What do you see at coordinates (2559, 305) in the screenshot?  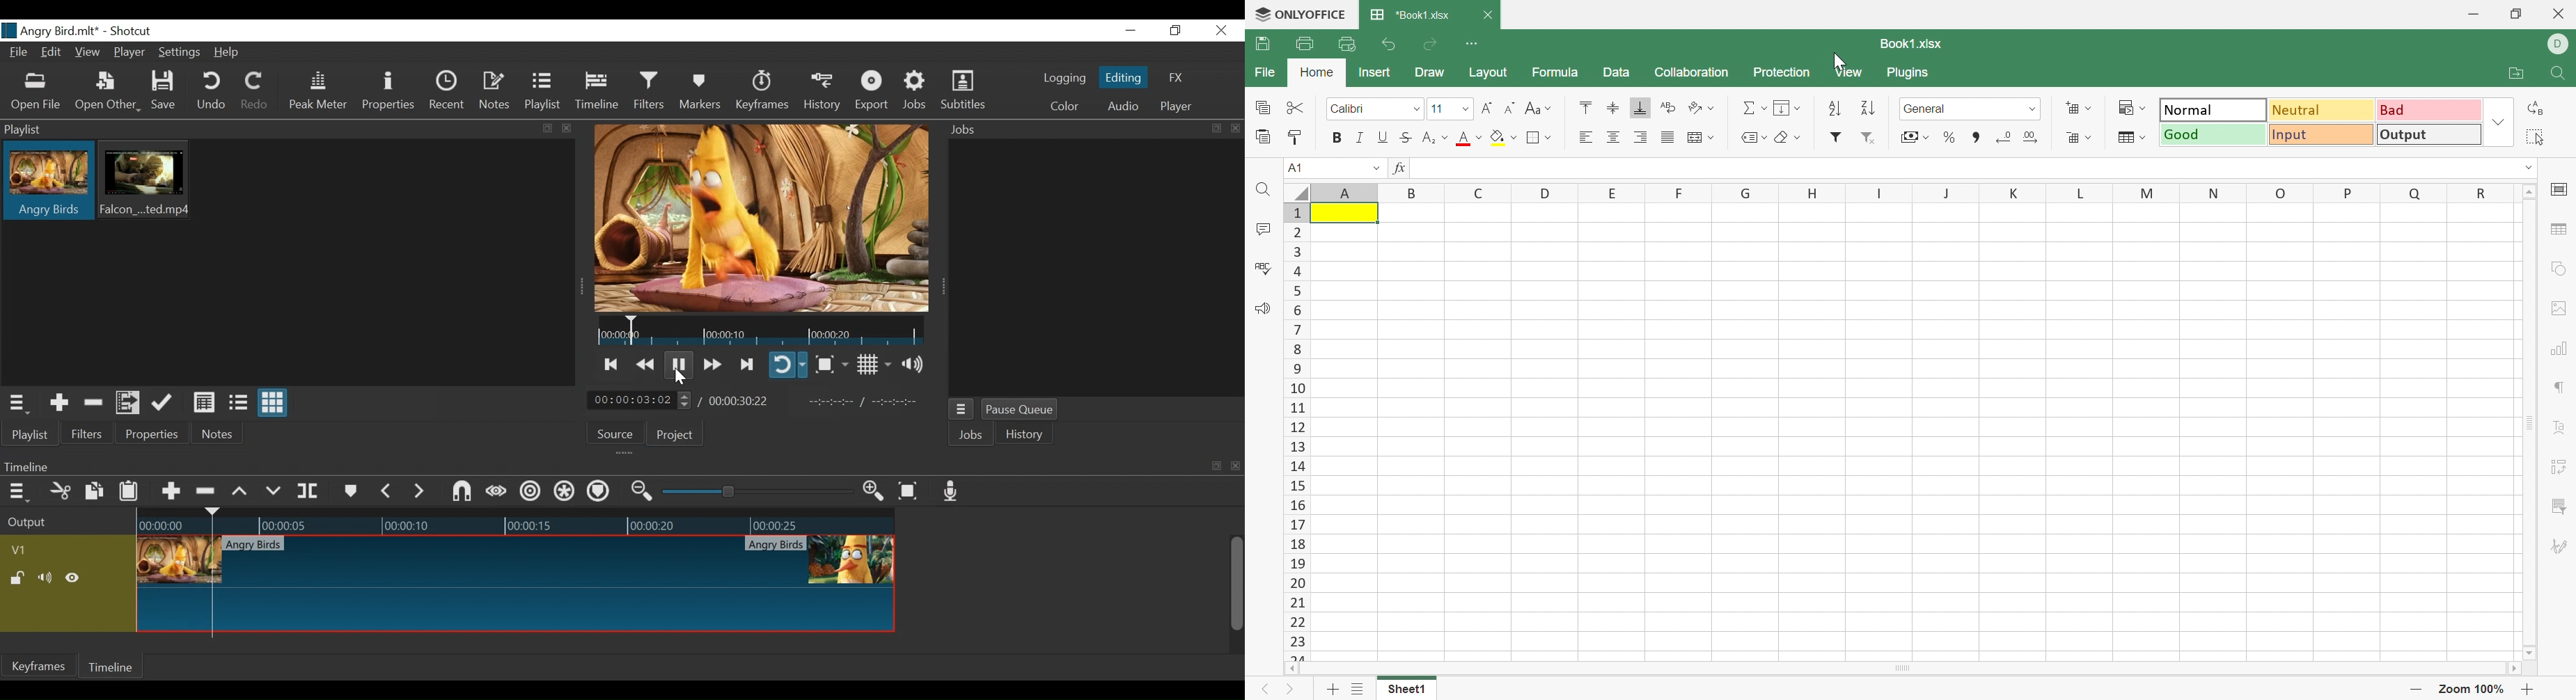 I see `image settings` at bounding box center [2559, 305].